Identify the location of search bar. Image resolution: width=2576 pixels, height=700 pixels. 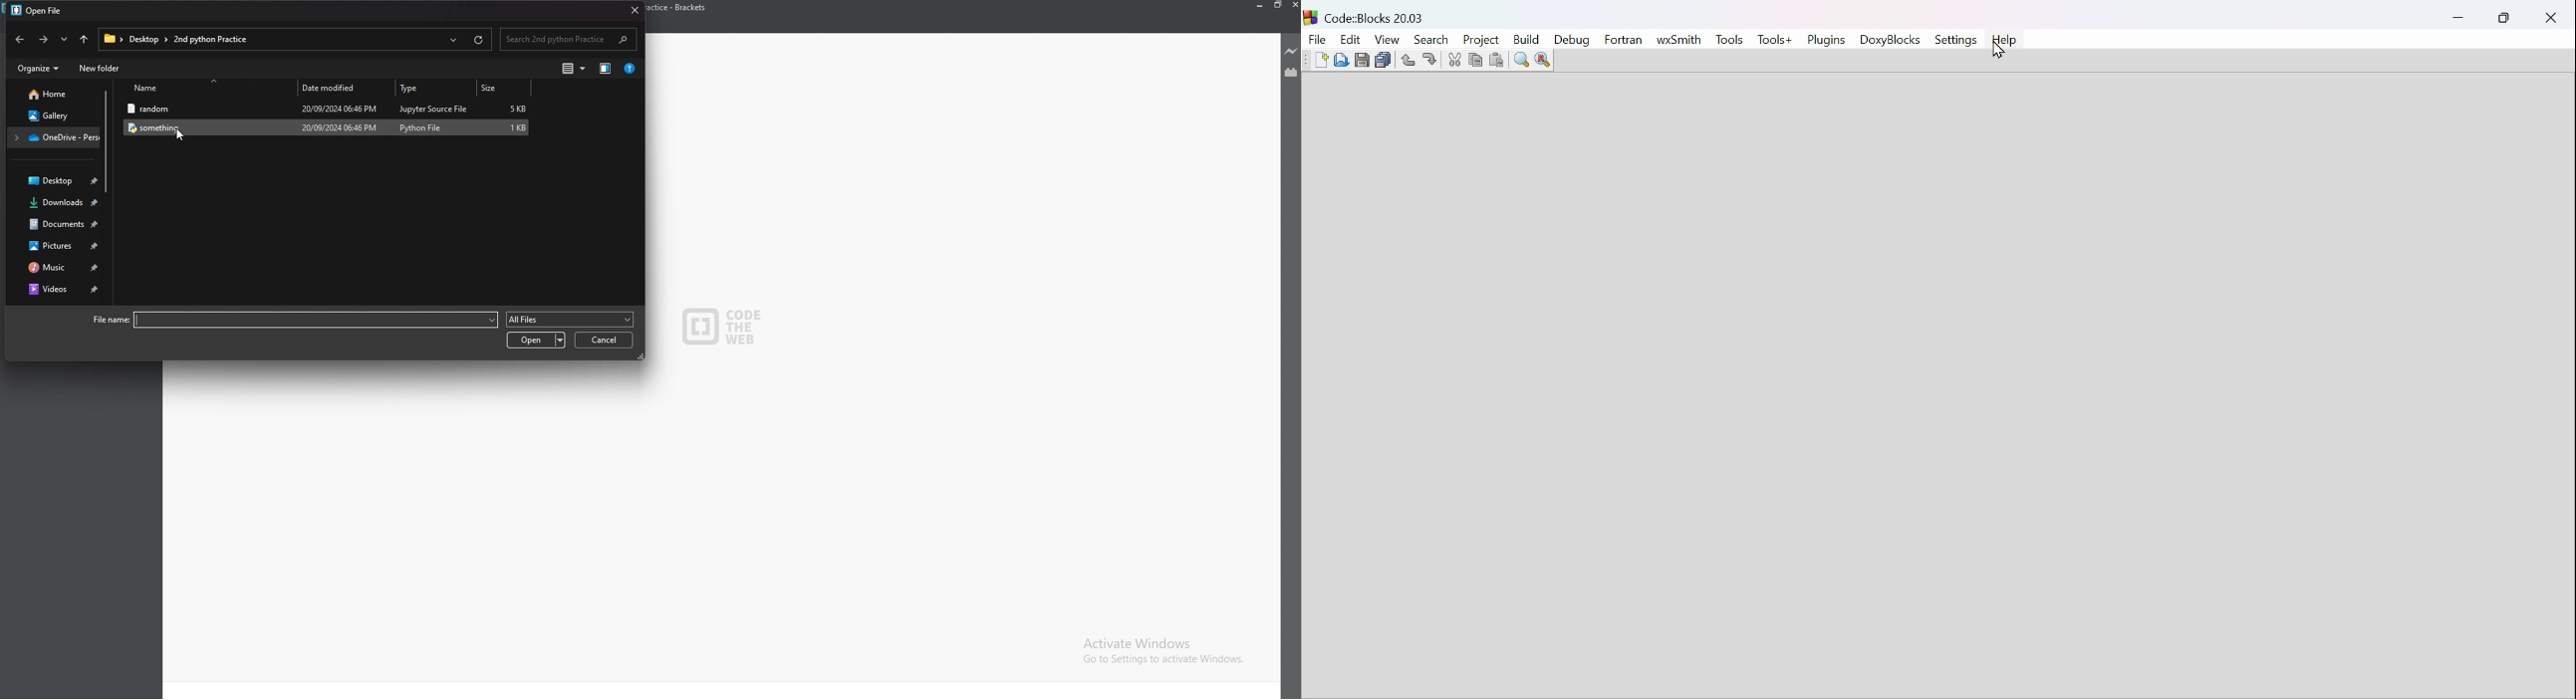
(568, 39).